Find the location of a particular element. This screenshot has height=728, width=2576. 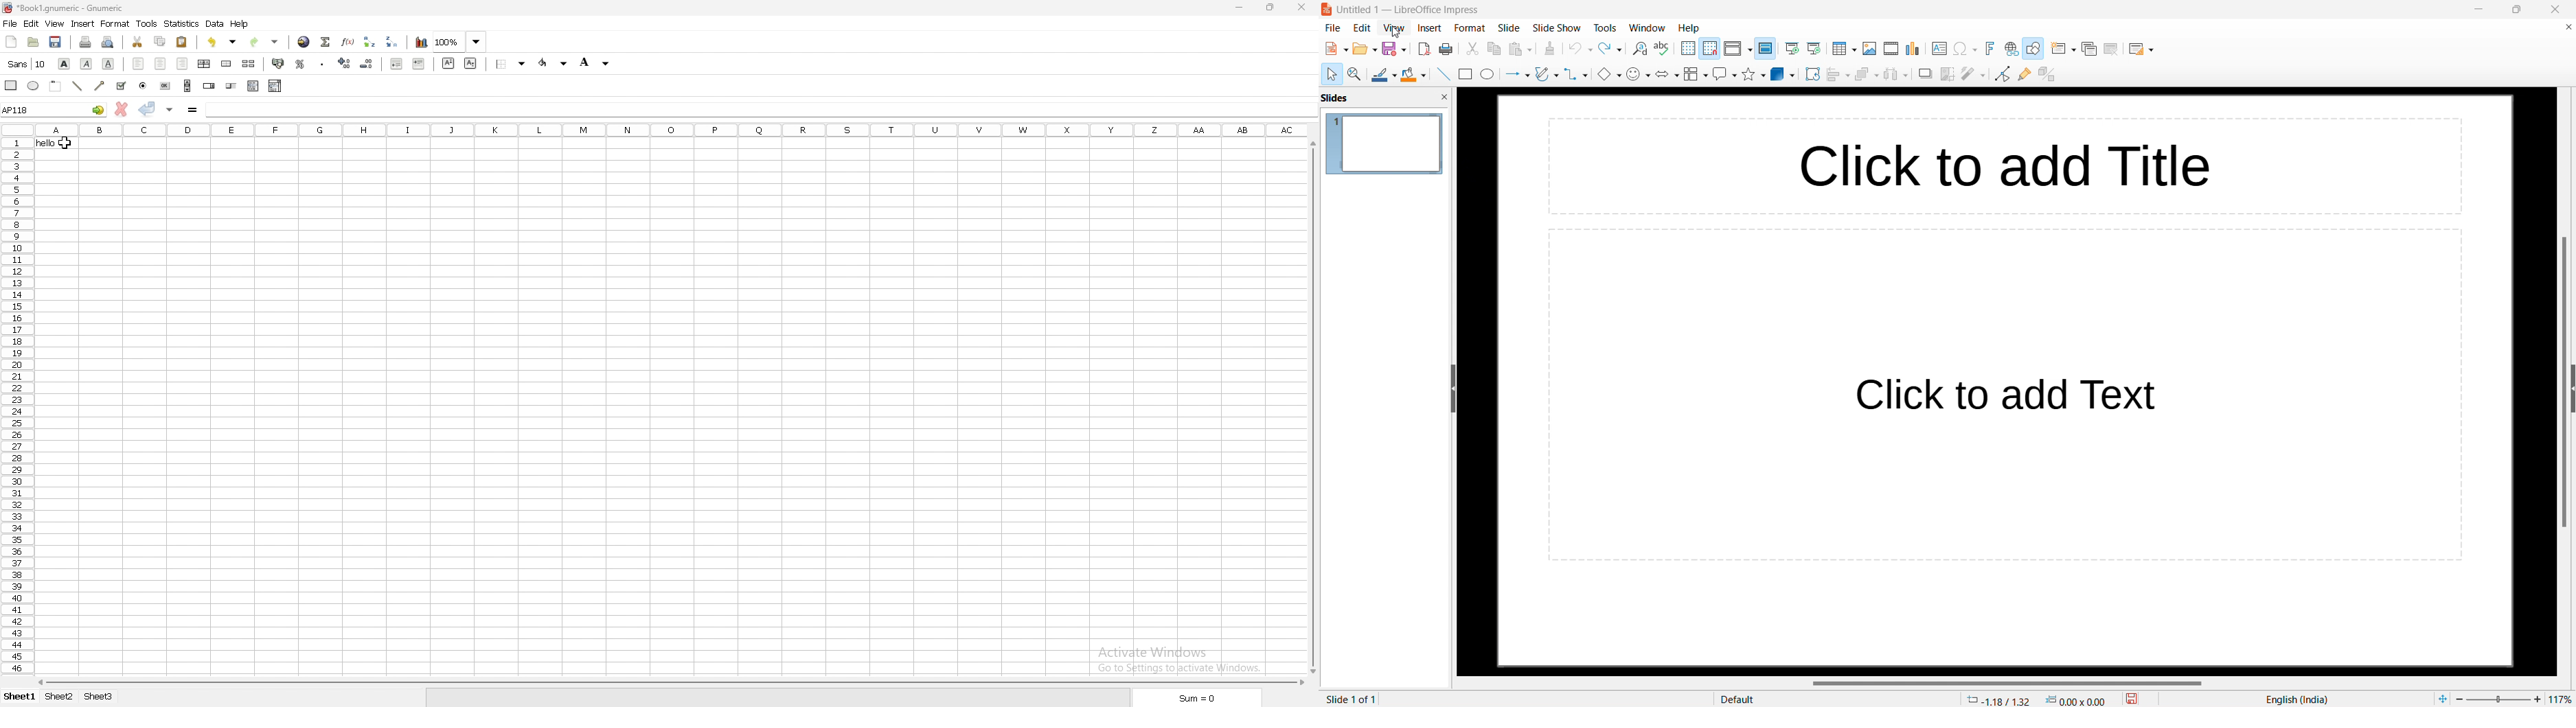

columns is located at coordinates (670, 128).